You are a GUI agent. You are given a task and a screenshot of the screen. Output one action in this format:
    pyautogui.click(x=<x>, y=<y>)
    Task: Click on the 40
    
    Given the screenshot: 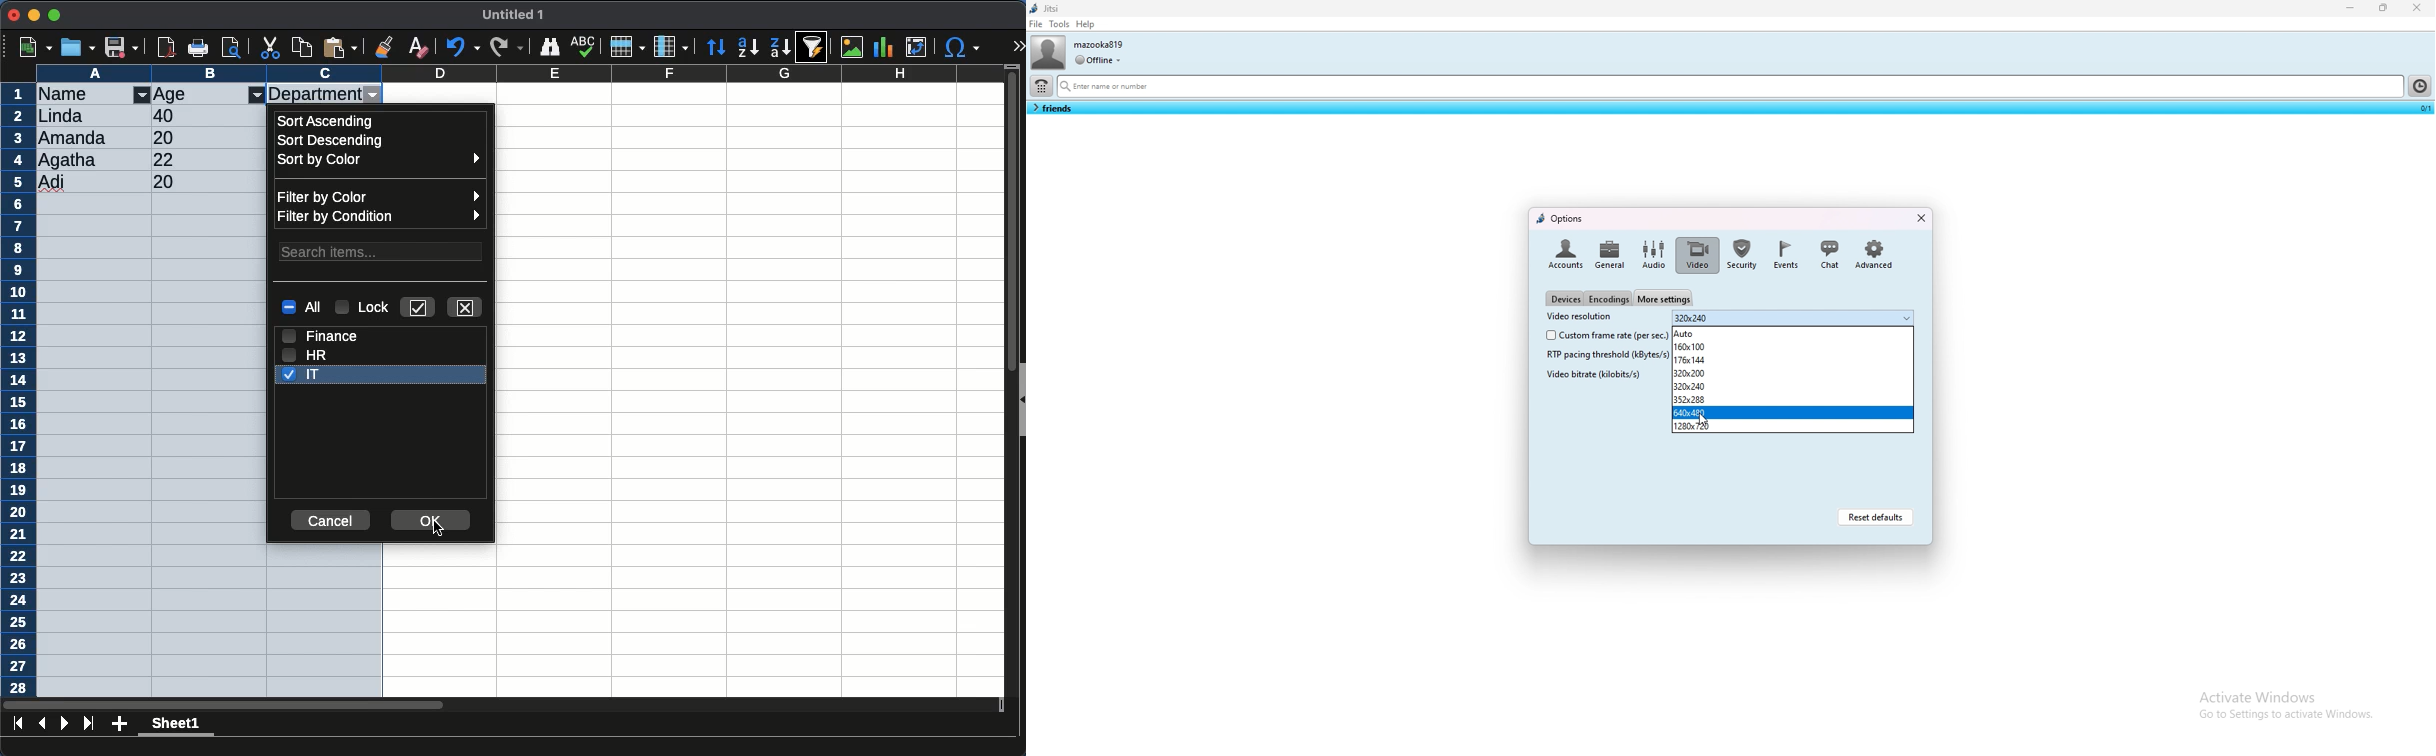 What is the action you would take?
    pyautogui.click(x=164, y=116)
    